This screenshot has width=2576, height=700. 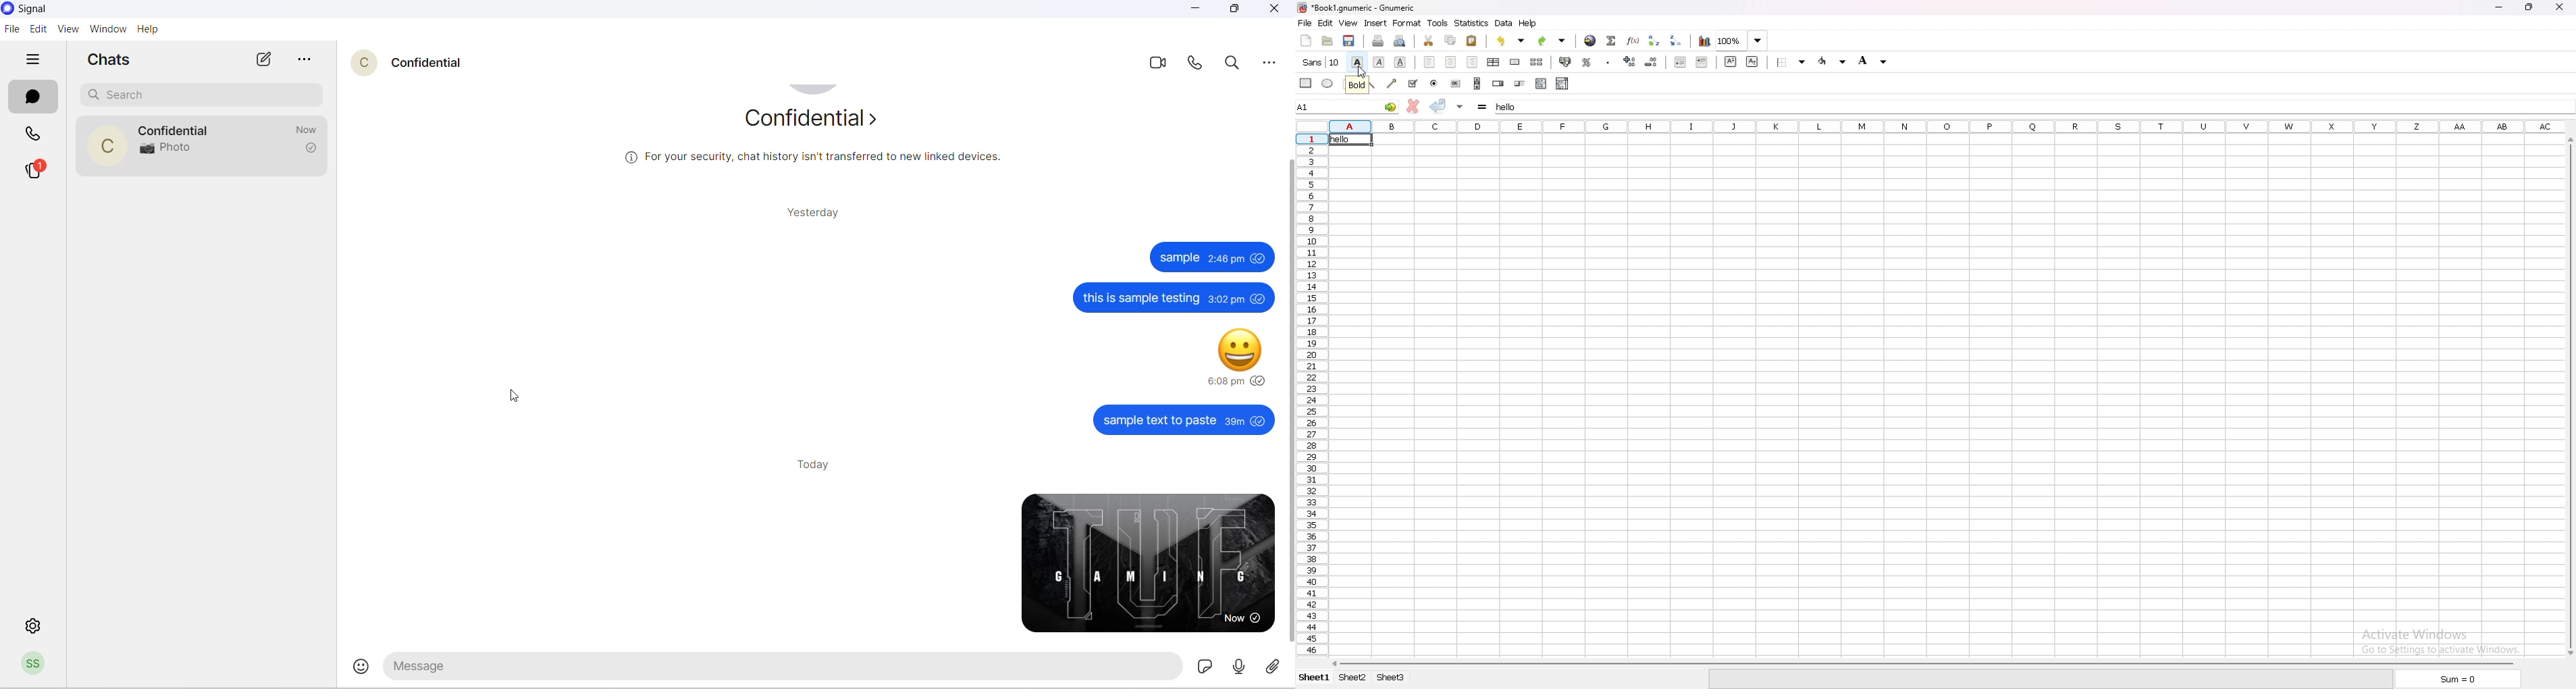 I want to click on scroll bar, so click(x=2570, y=397).